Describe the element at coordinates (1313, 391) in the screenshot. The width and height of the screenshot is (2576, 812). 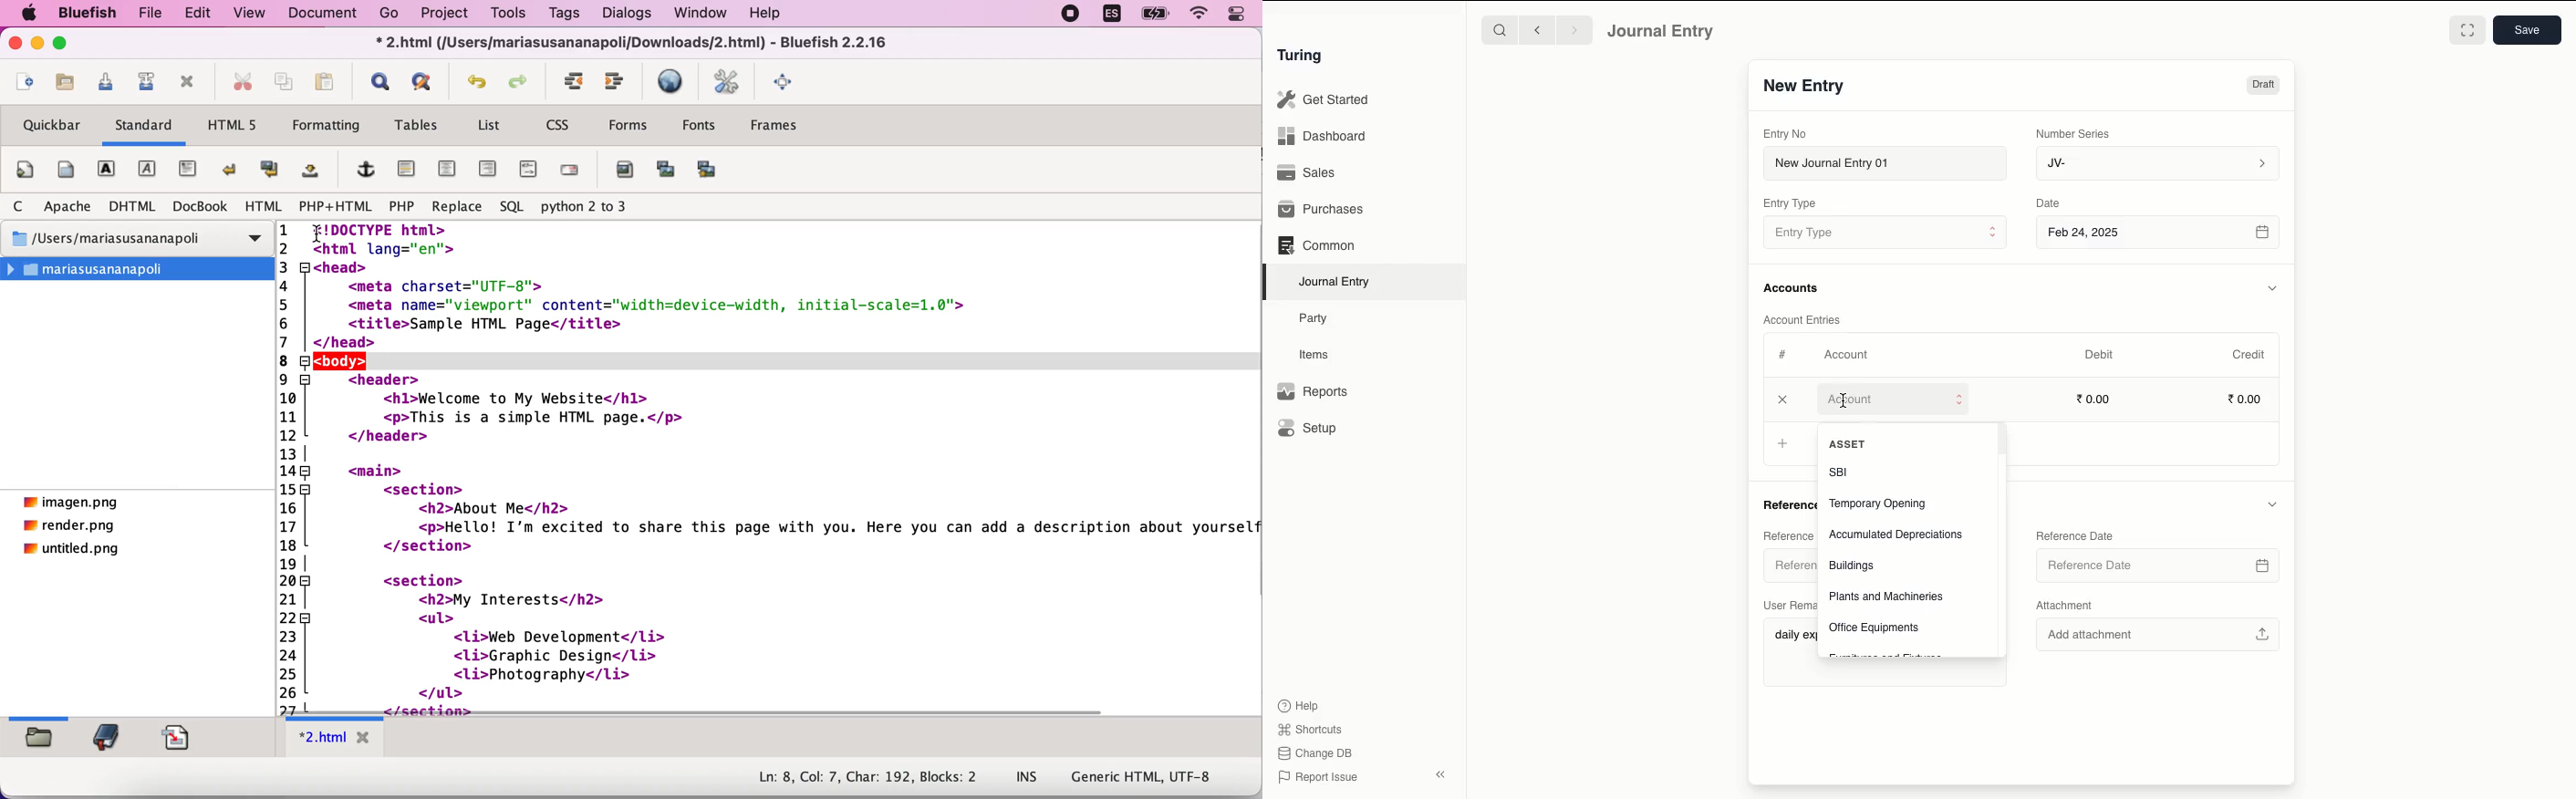
I see `Reports` at that location.